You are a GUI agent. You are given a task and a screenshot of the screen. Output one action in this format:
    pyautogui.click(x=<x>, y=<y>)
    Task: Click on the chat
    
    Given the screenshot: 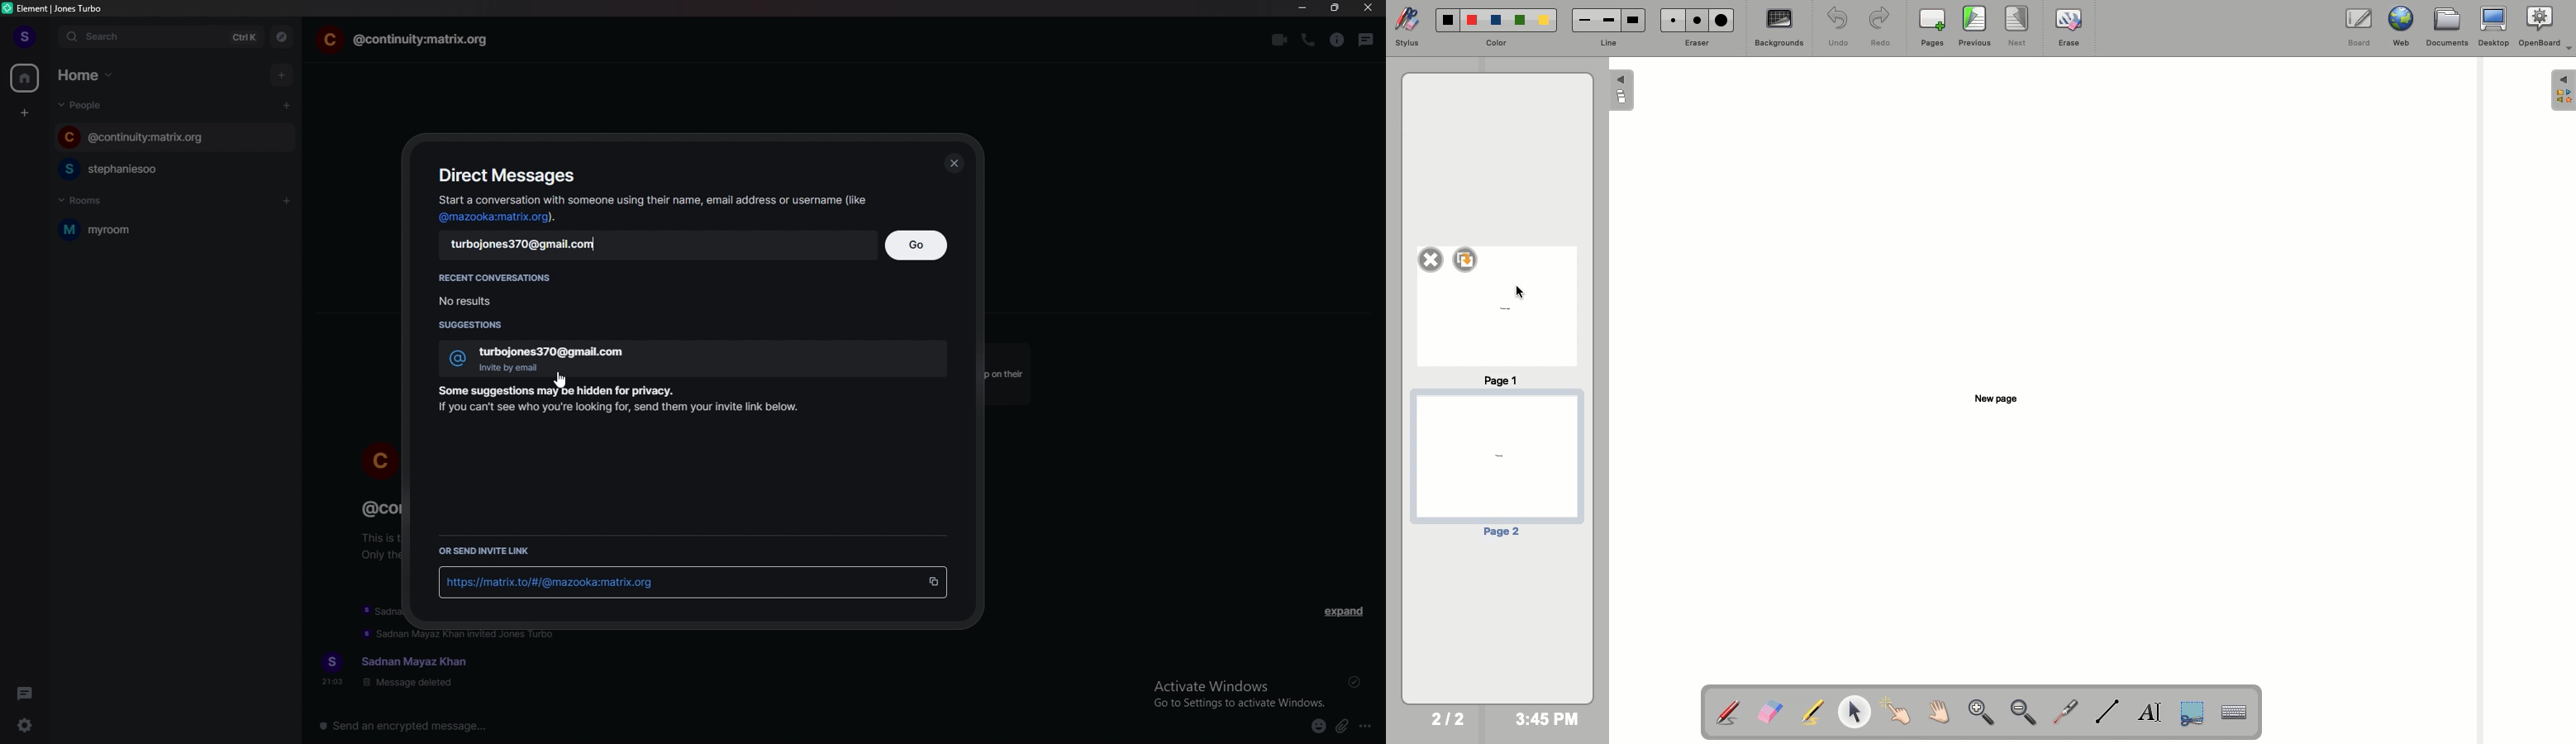 What is the action you would take?
    pyautogui.click(x=404, y=40)
    